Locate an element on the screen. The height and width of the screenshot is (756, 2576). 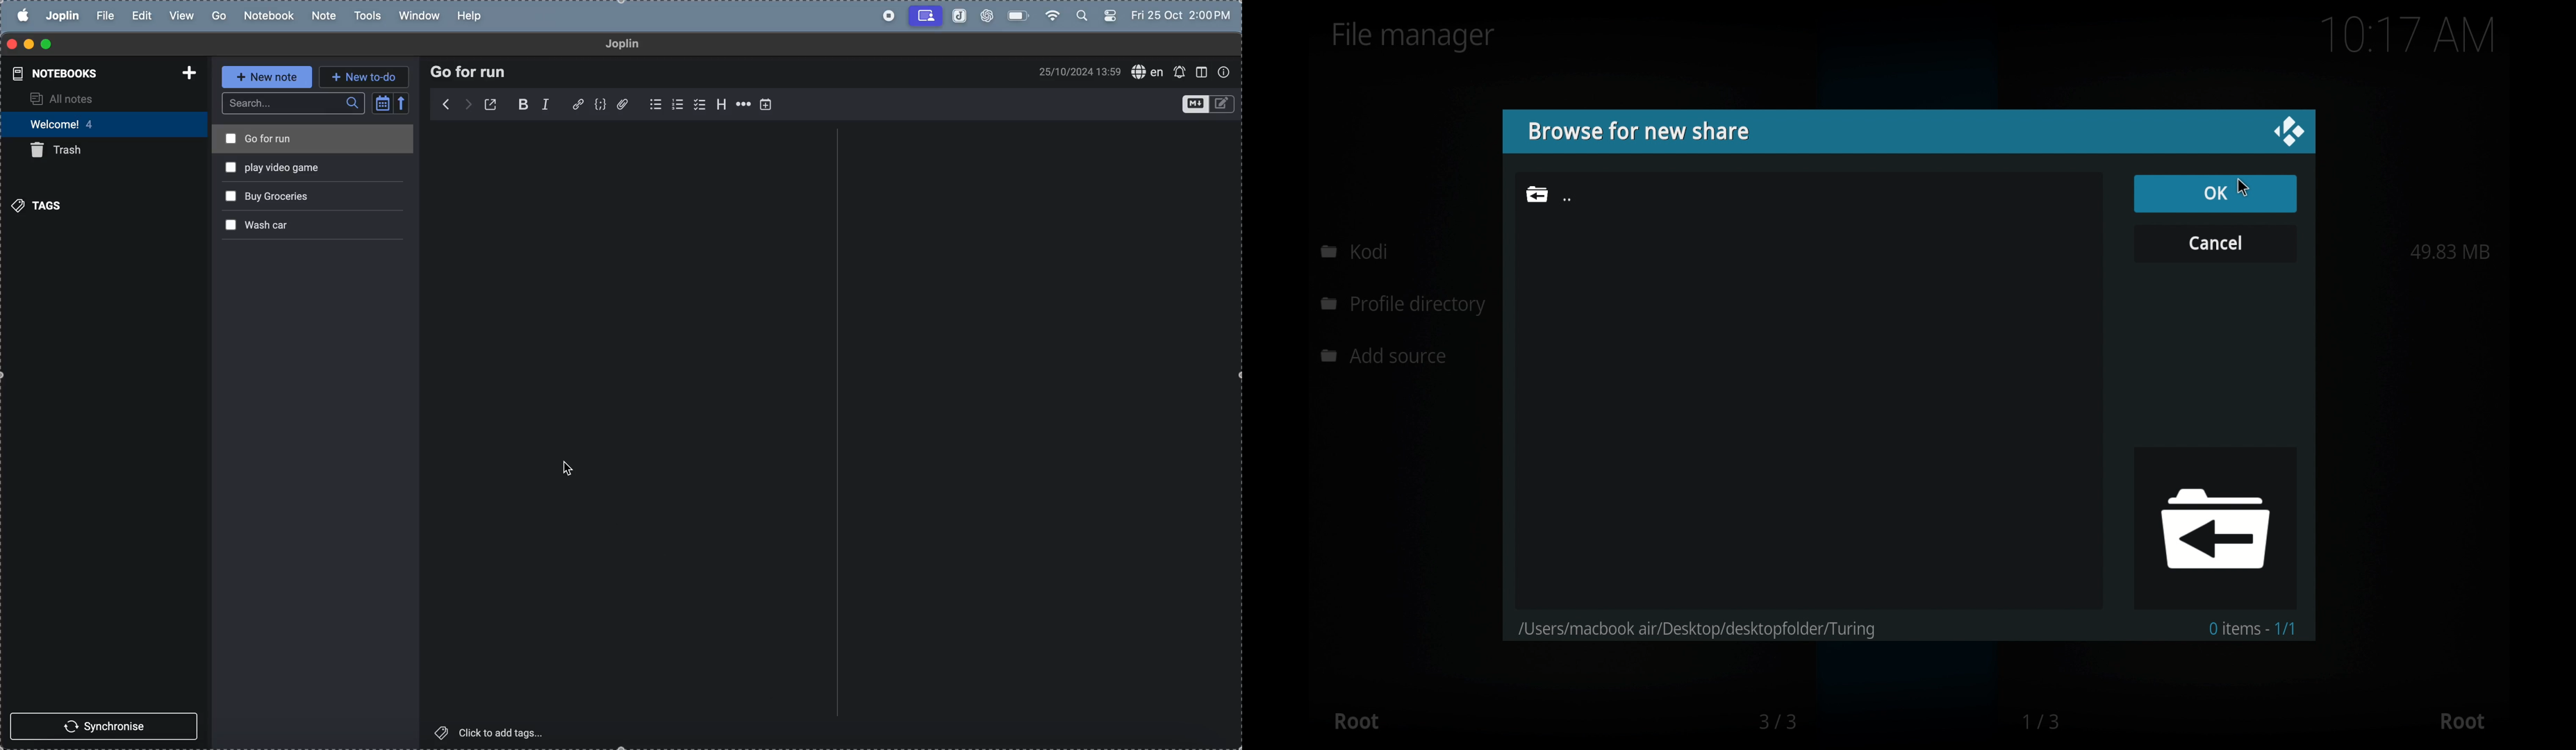
welcome 1 is located at coordinates (107, 124).